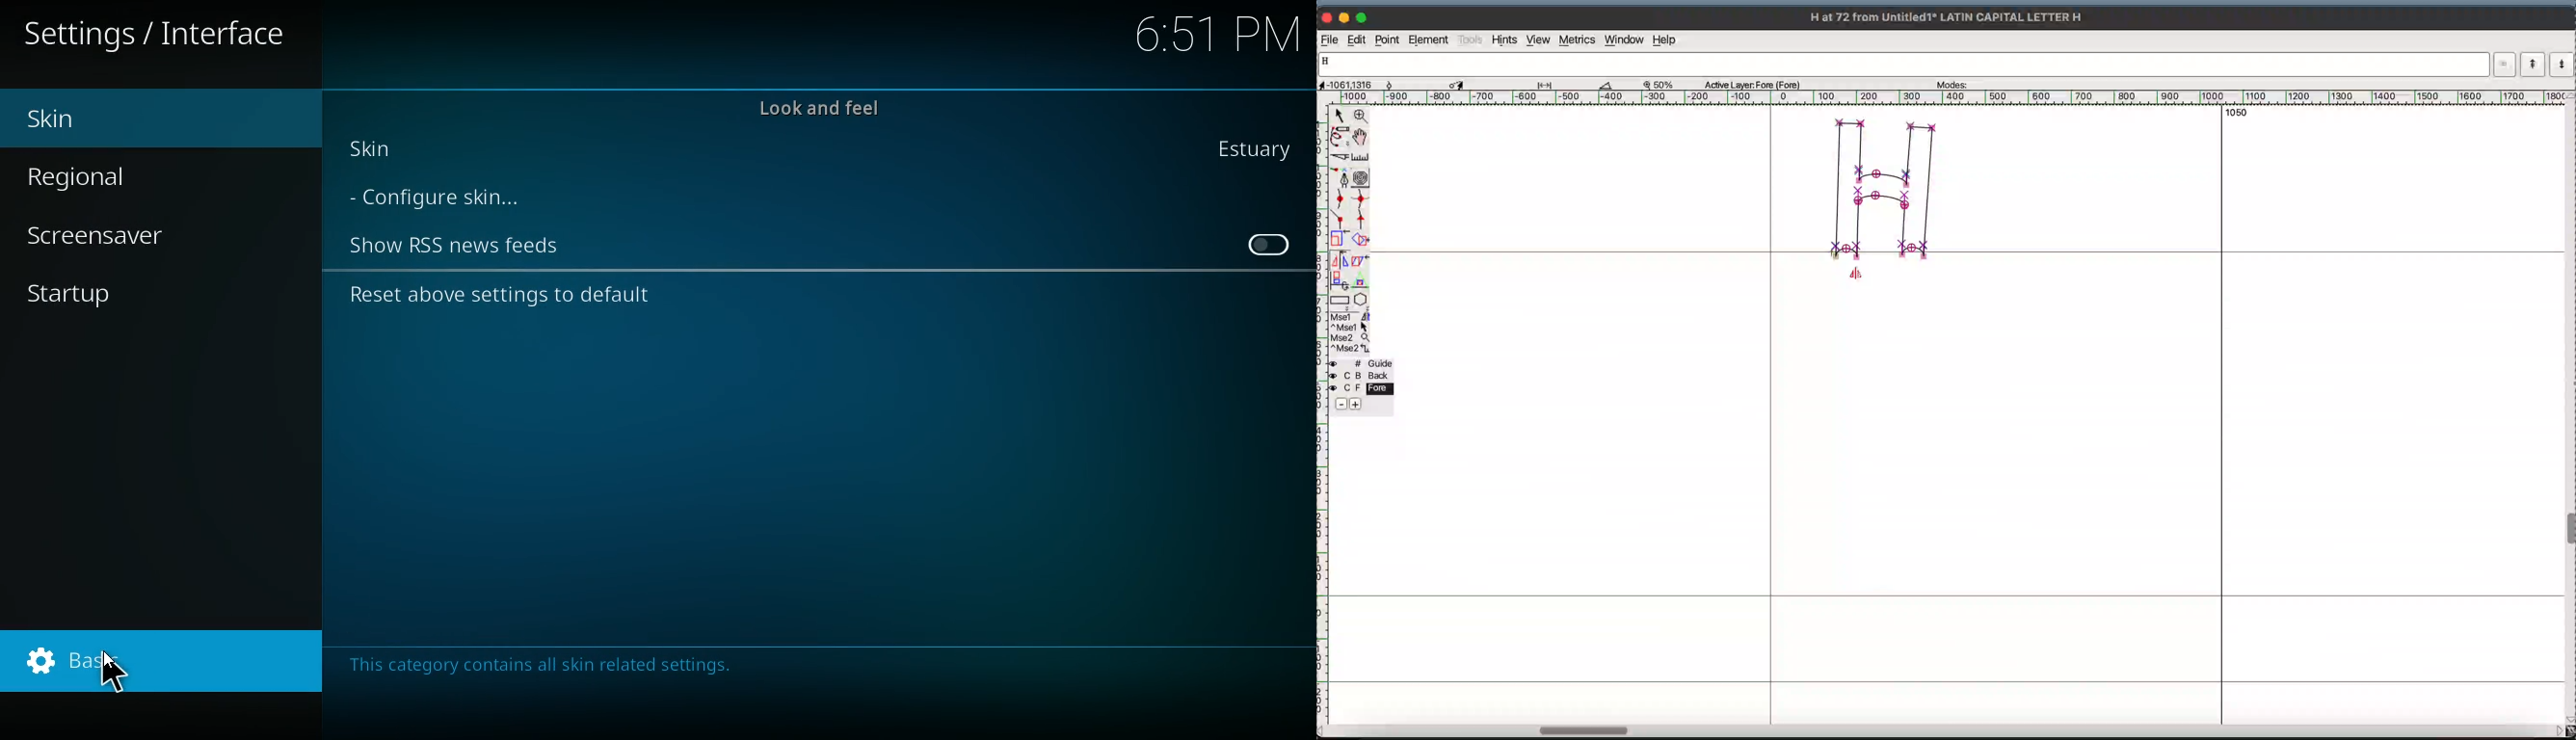 The width and height of the screenshot is (2576, 756). Describe the element at coordinates (1215, 34) in the screenshot. I see `time` at that location.